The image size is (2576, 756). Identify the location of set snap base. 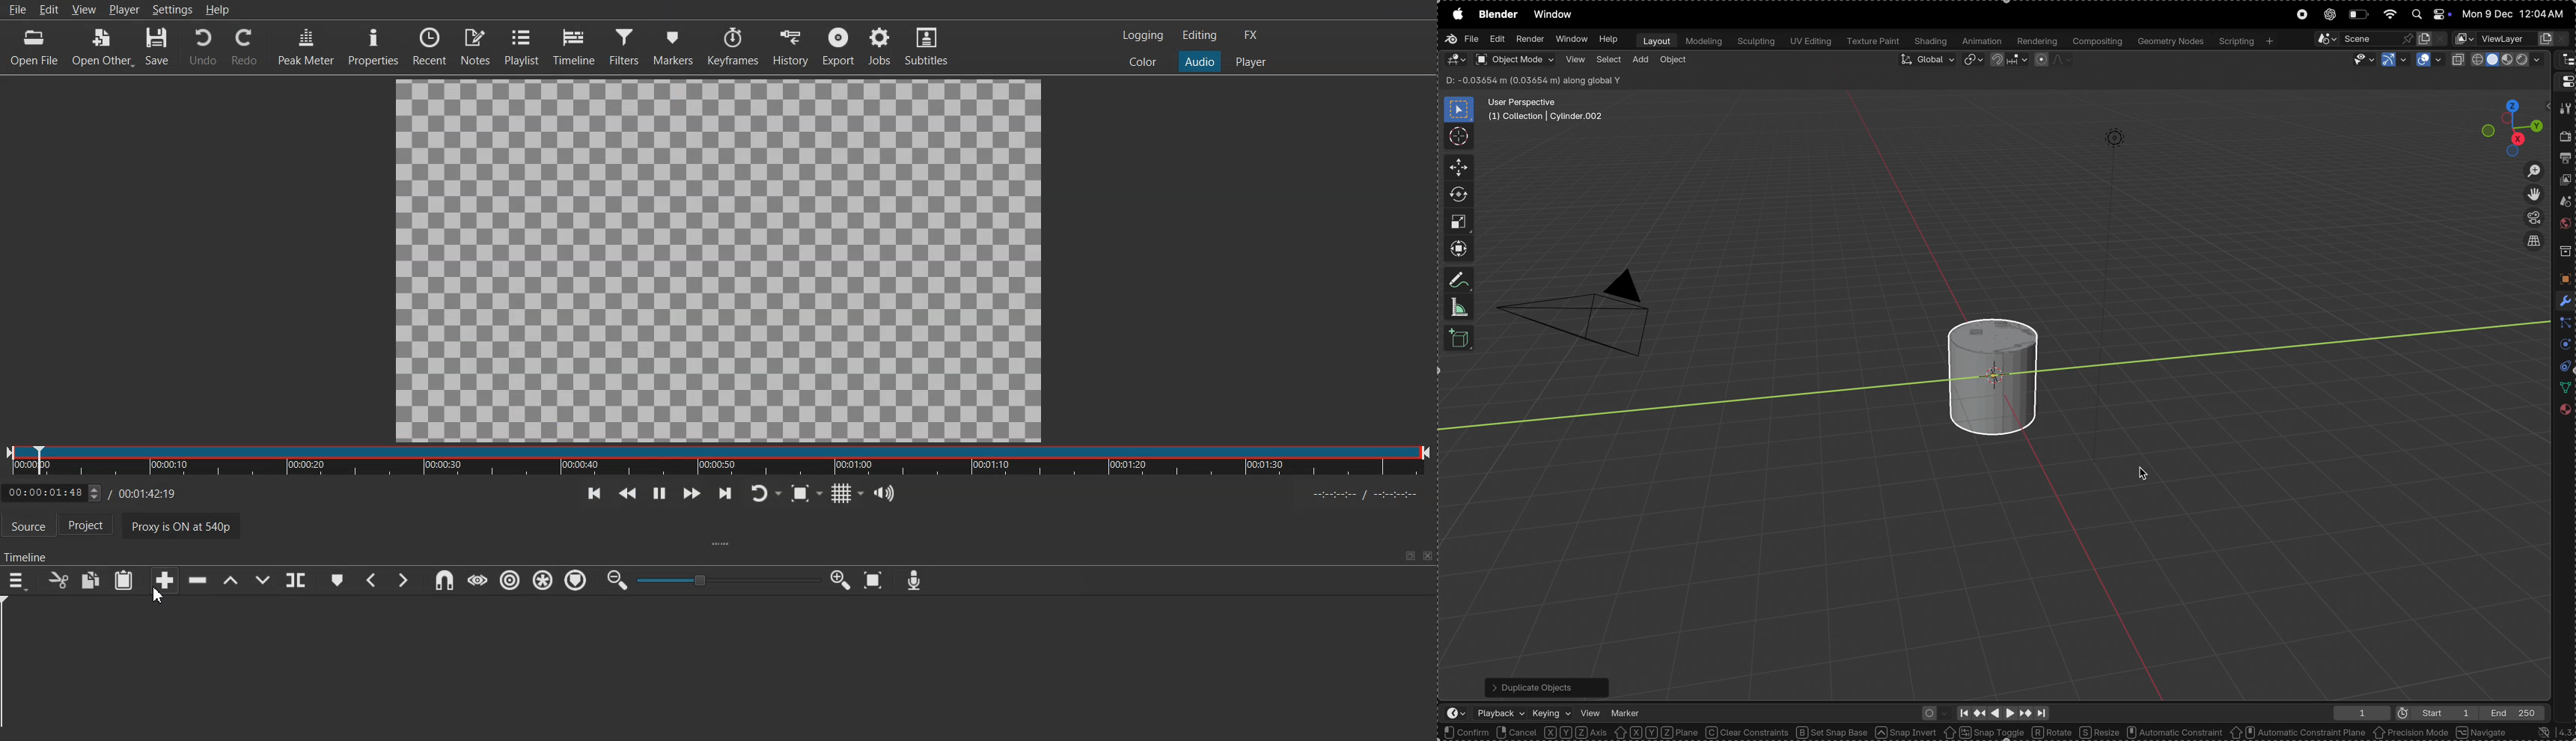
(1835, 732).